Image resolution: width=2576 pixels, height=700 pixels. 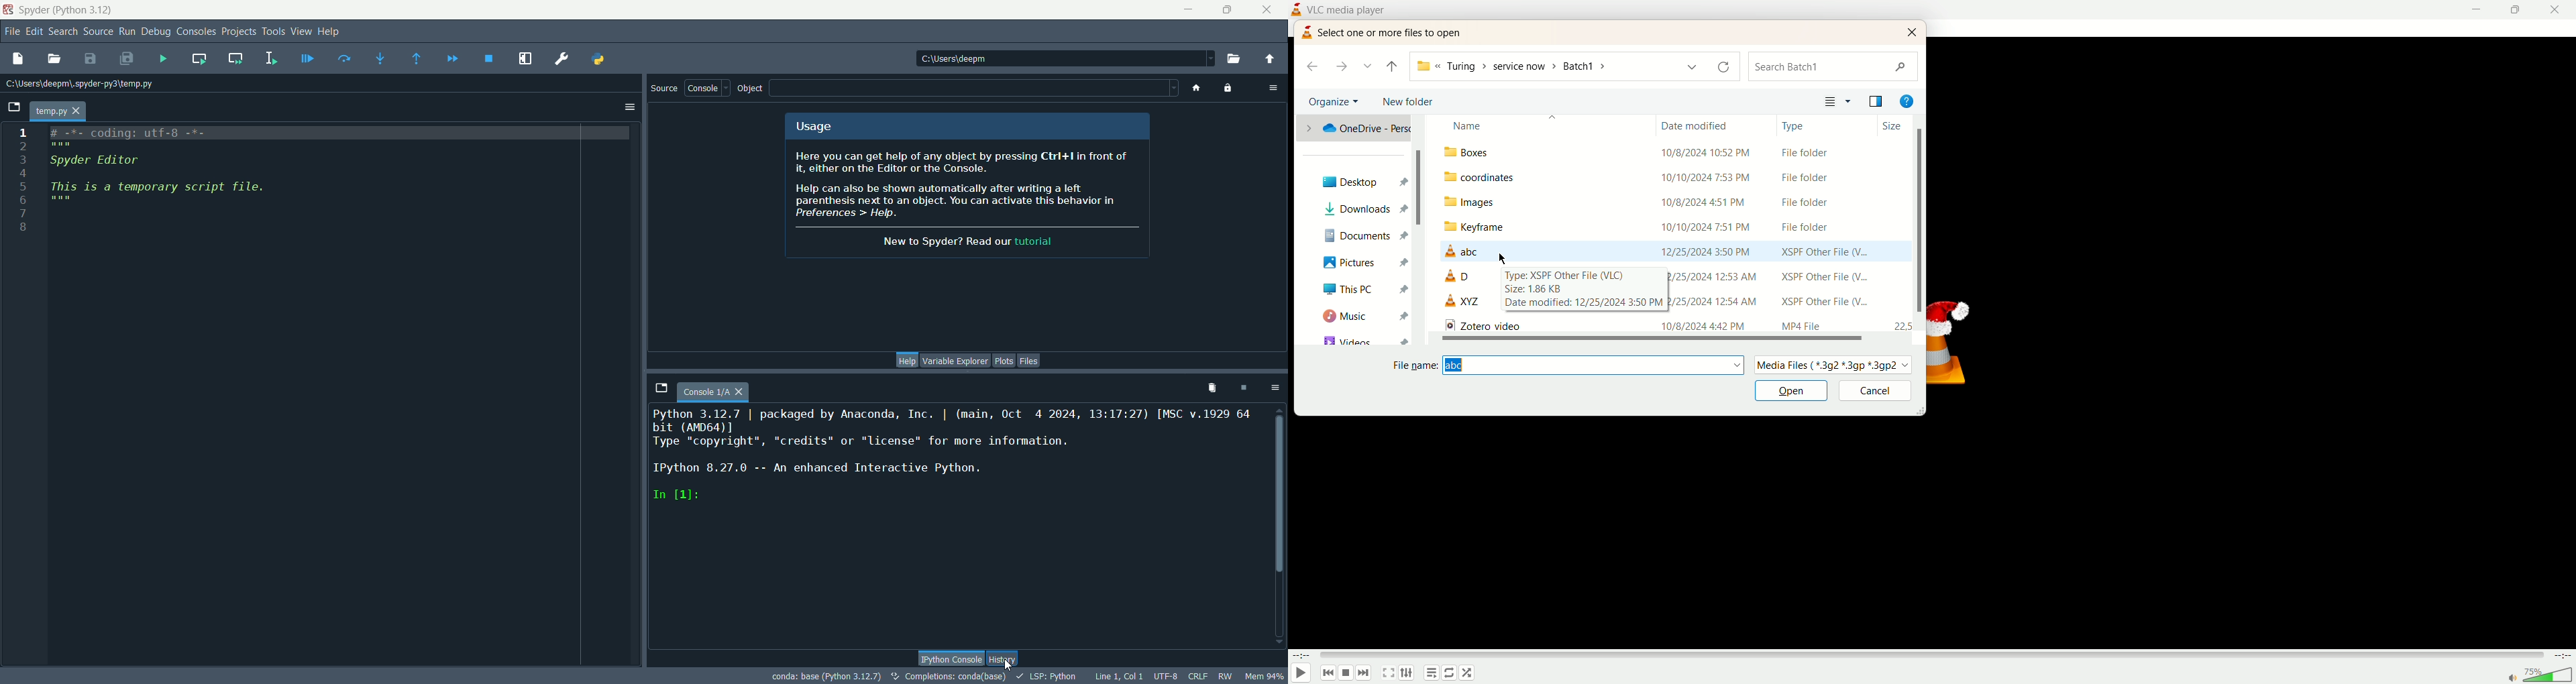 I want to click on file, so click(x=1465, y=302).